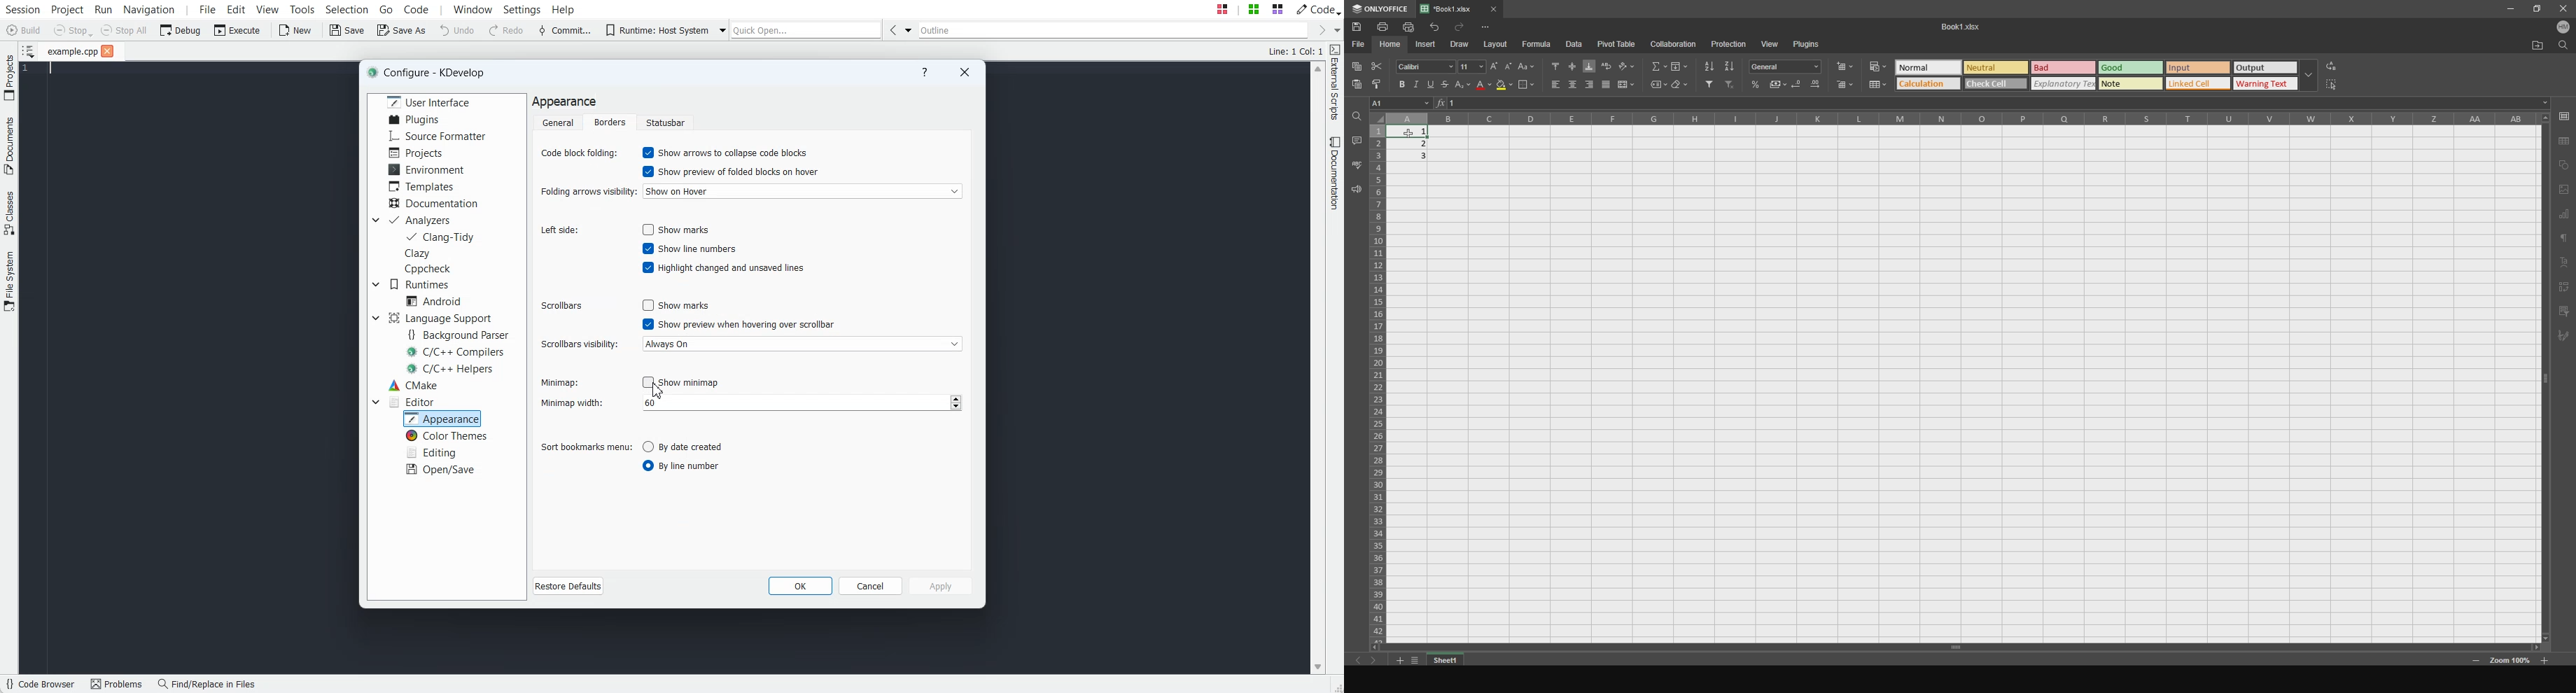  I want to click on OK, so click(801, 585).